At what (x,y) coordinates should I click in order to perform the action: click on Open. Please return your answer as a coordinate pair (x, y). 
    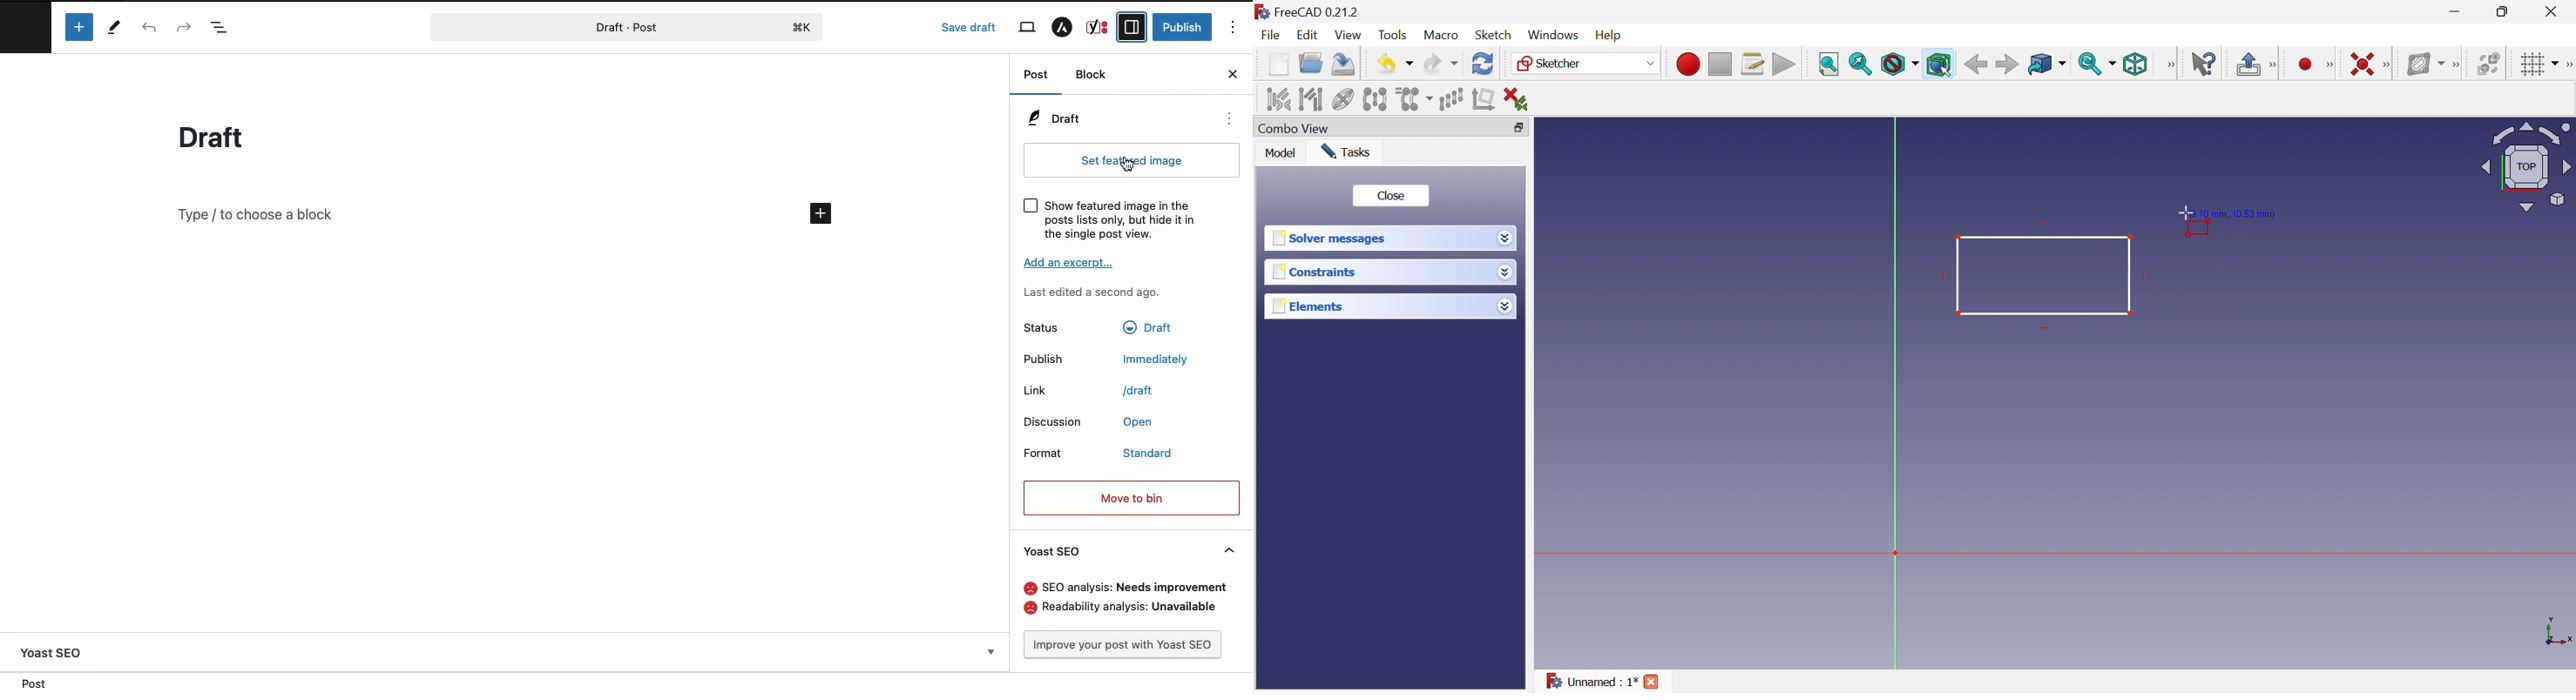
    Looking at the image, I should click on (1311, 63).